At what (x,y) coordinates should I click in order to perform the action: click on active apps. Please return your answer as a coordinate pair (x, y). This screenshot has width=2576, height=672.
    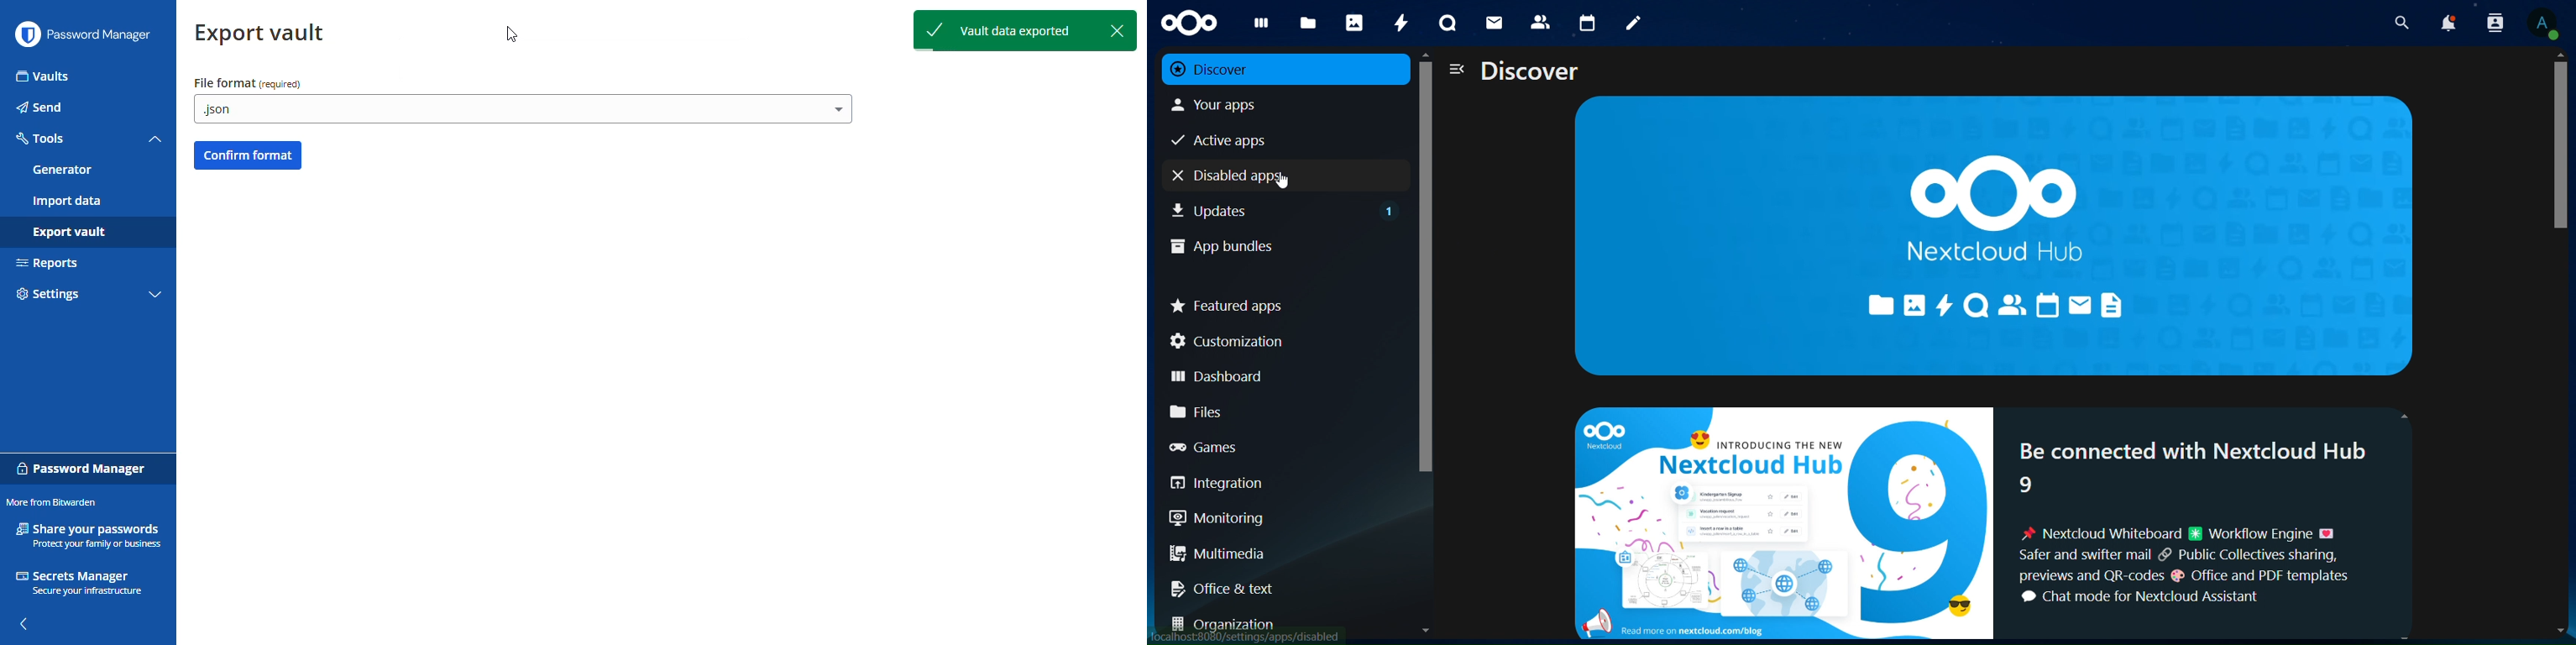
    Looking at the image, I should click on (1267, 139).